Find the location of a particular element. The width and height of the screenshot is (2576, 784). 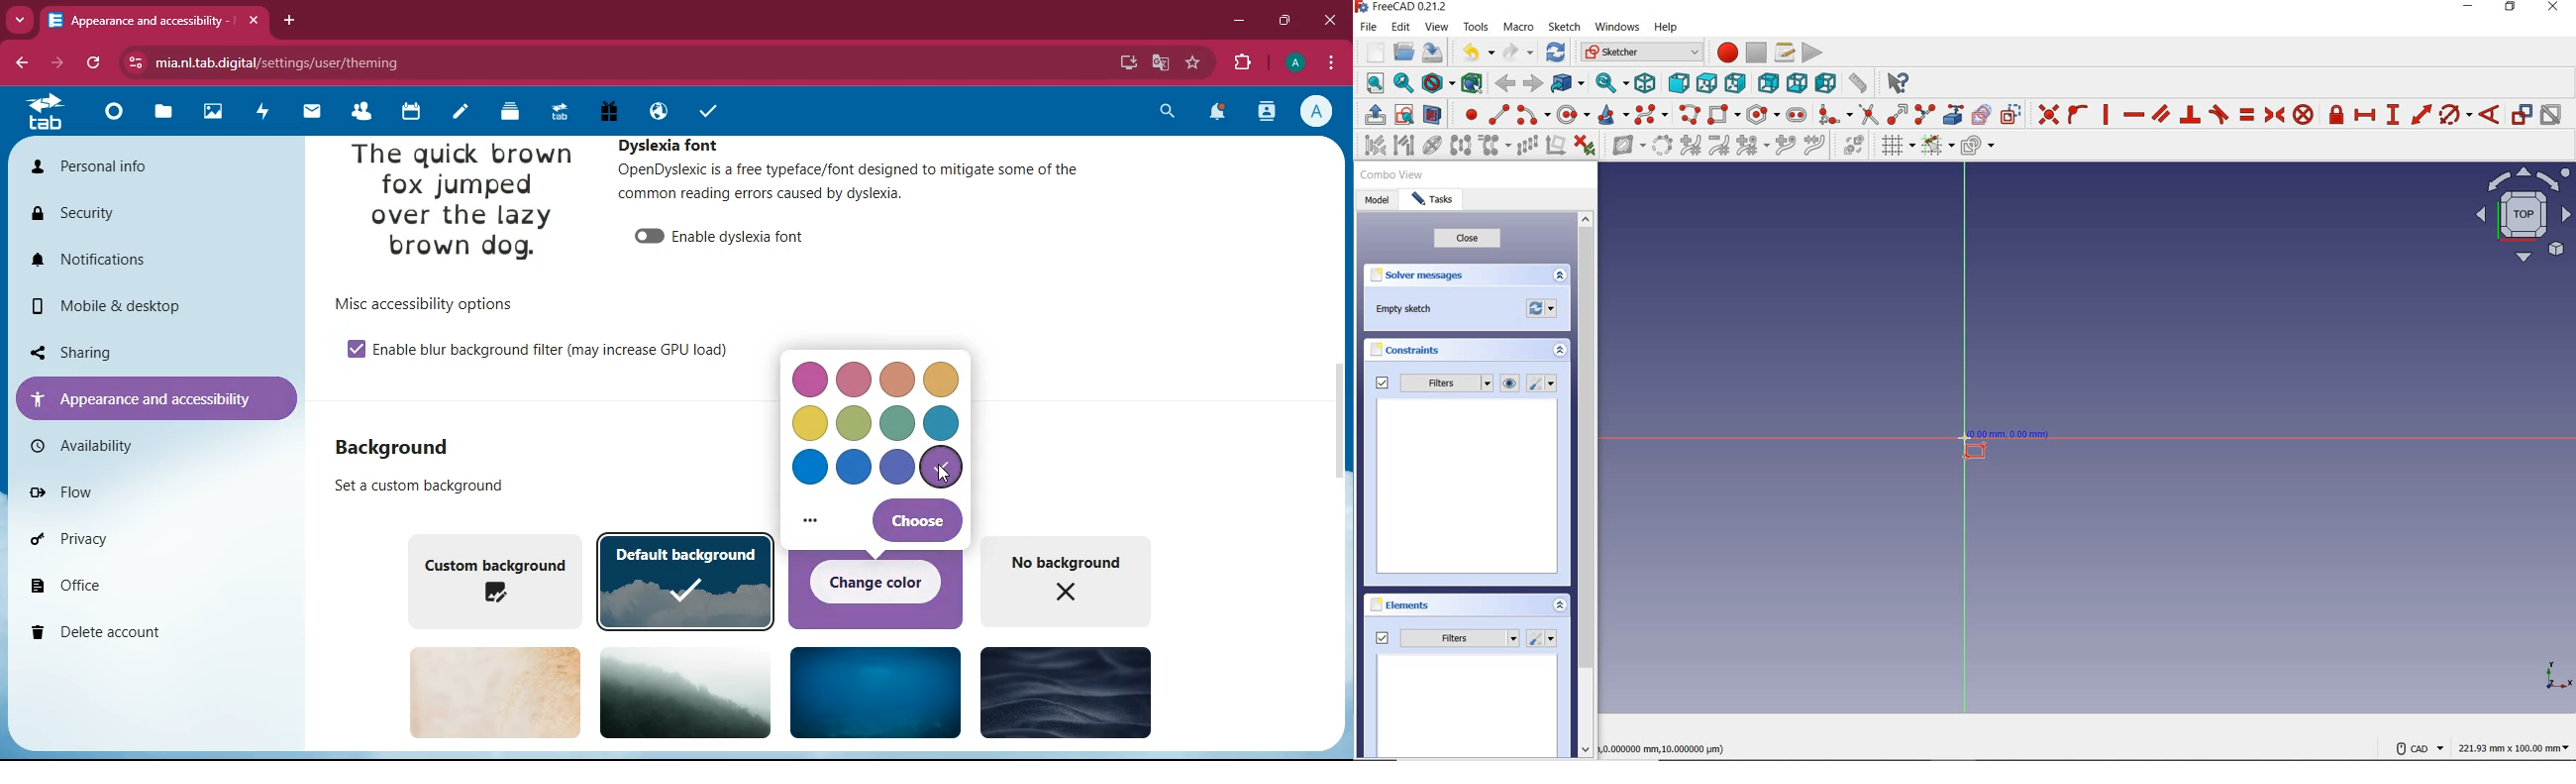

friends is located at coordinates (358, 111).